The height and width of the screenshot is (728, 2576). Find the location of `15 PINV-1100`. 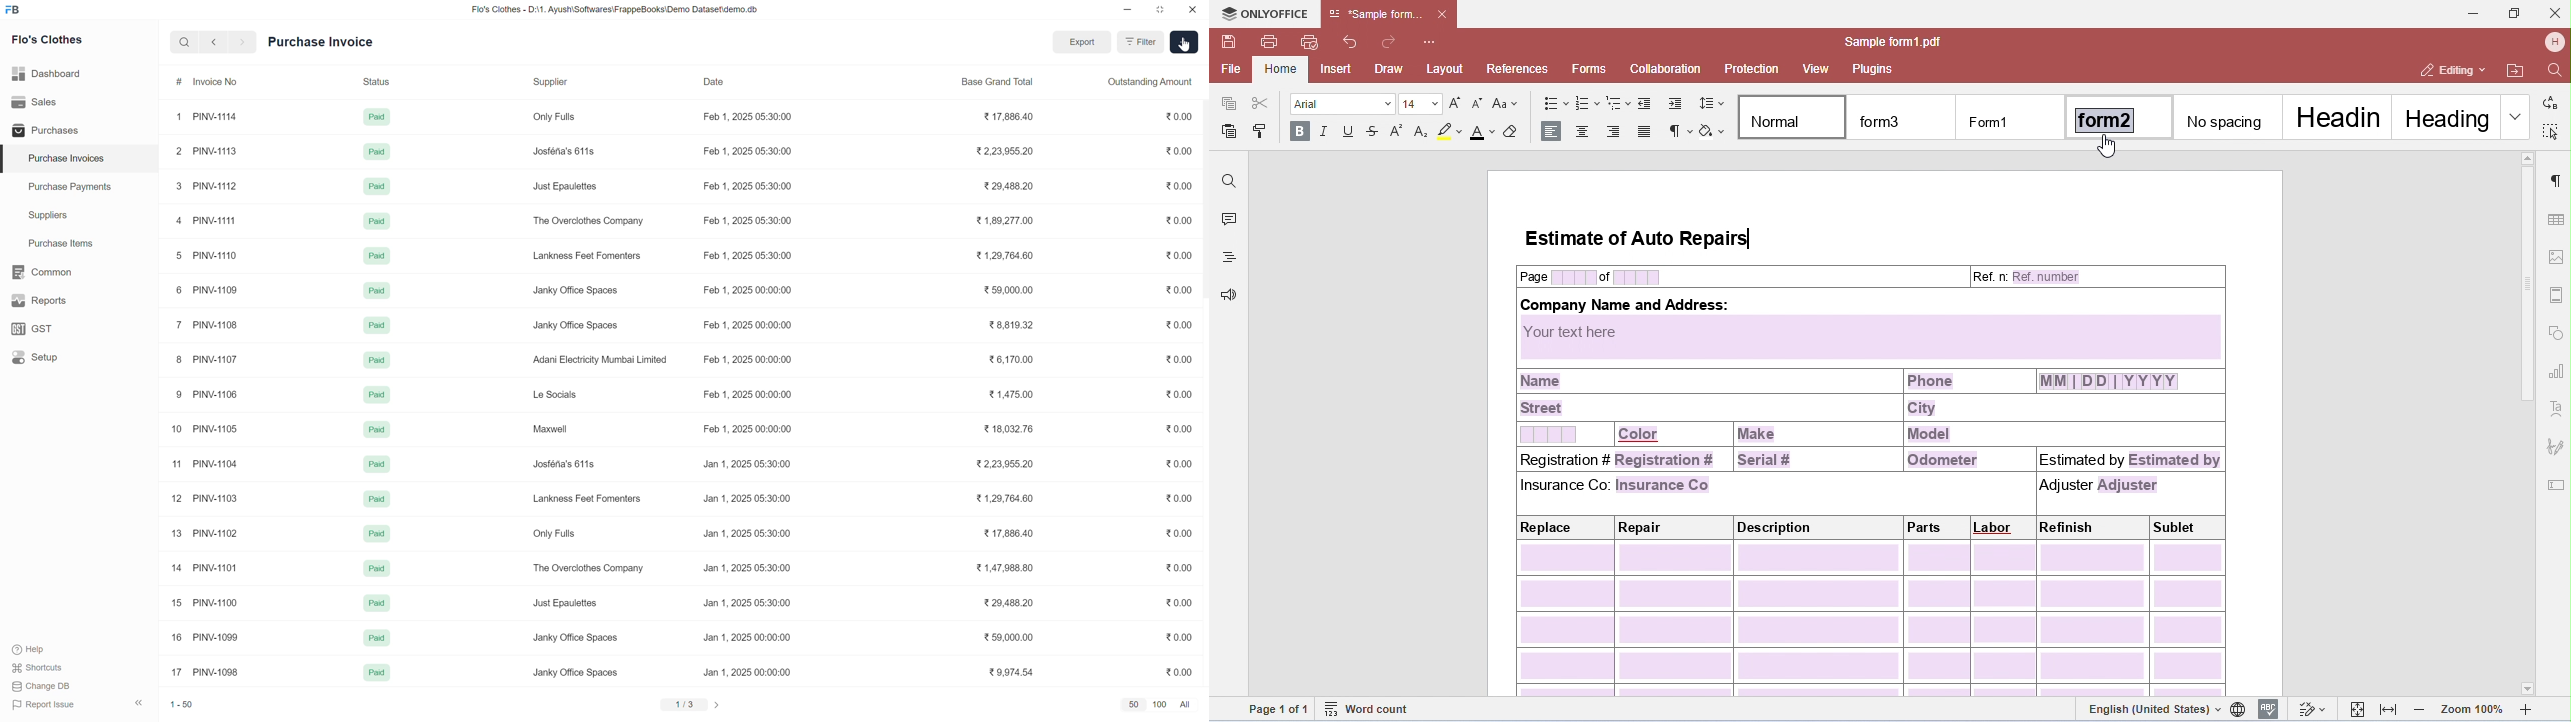

15 PINV-1100 is located at coordinates (205, 602).